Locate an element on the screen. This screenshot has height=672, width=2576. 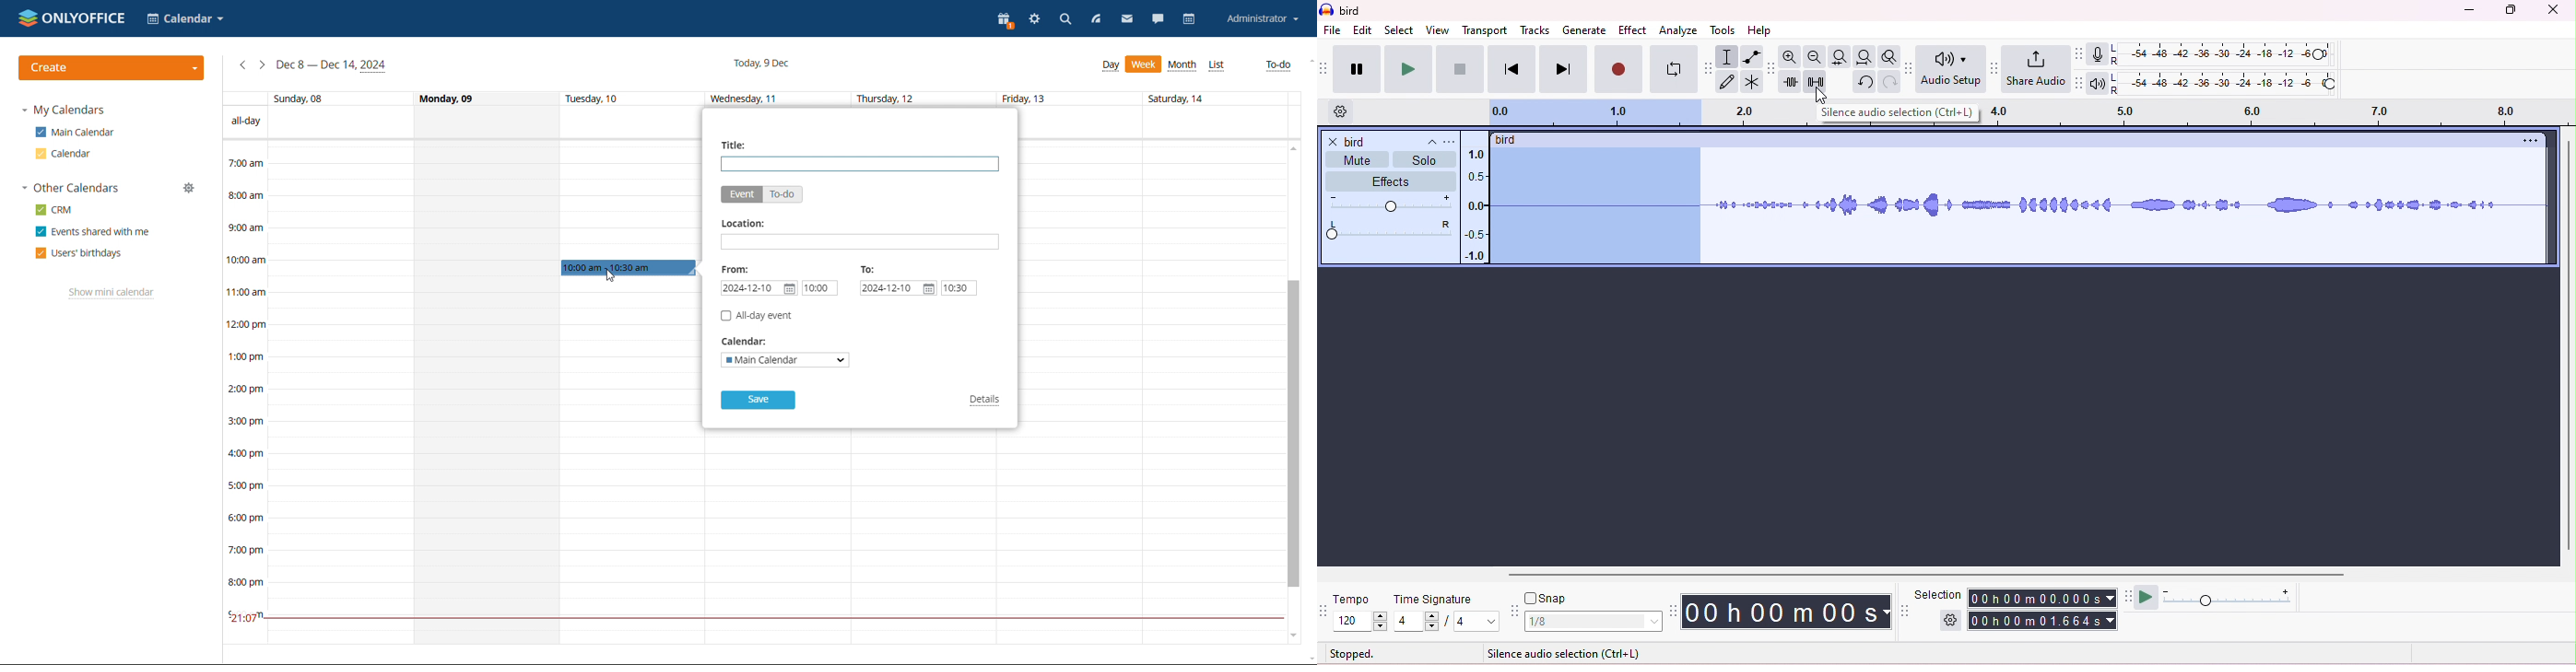
file is located at coordinates (1332, 29).